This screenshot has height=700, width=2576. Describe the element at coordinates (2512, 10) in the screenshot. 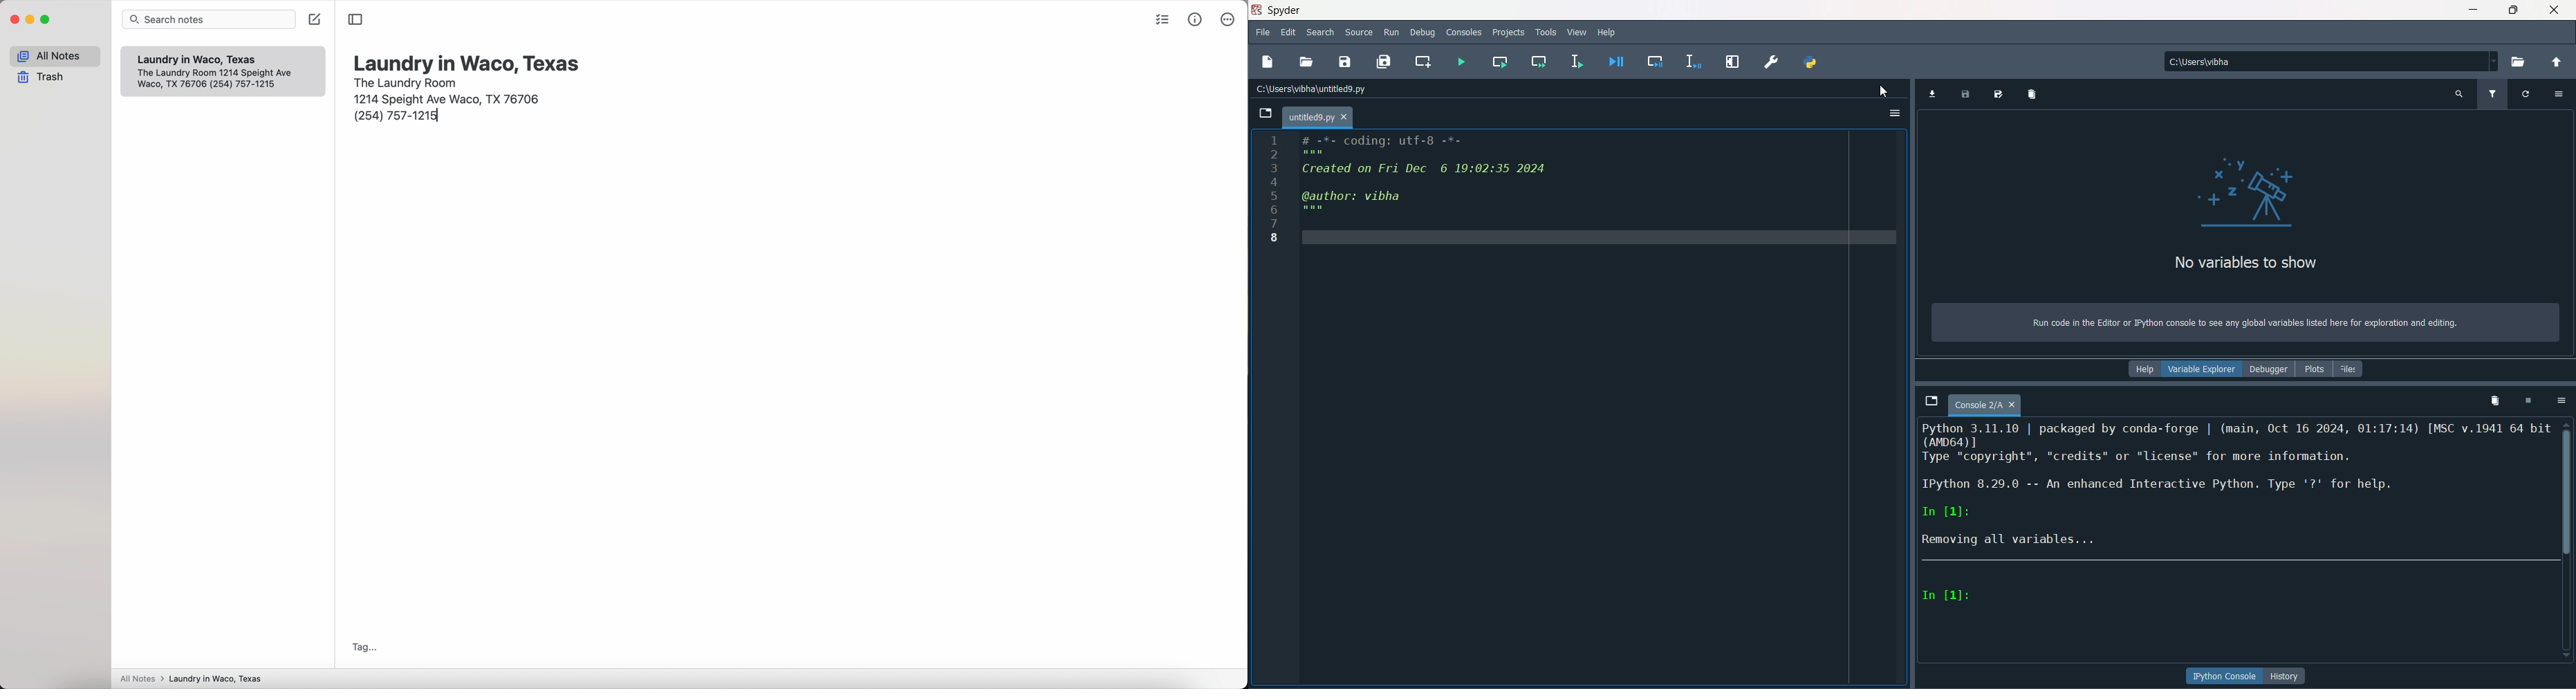

I see `minimize/maximize` at that location.